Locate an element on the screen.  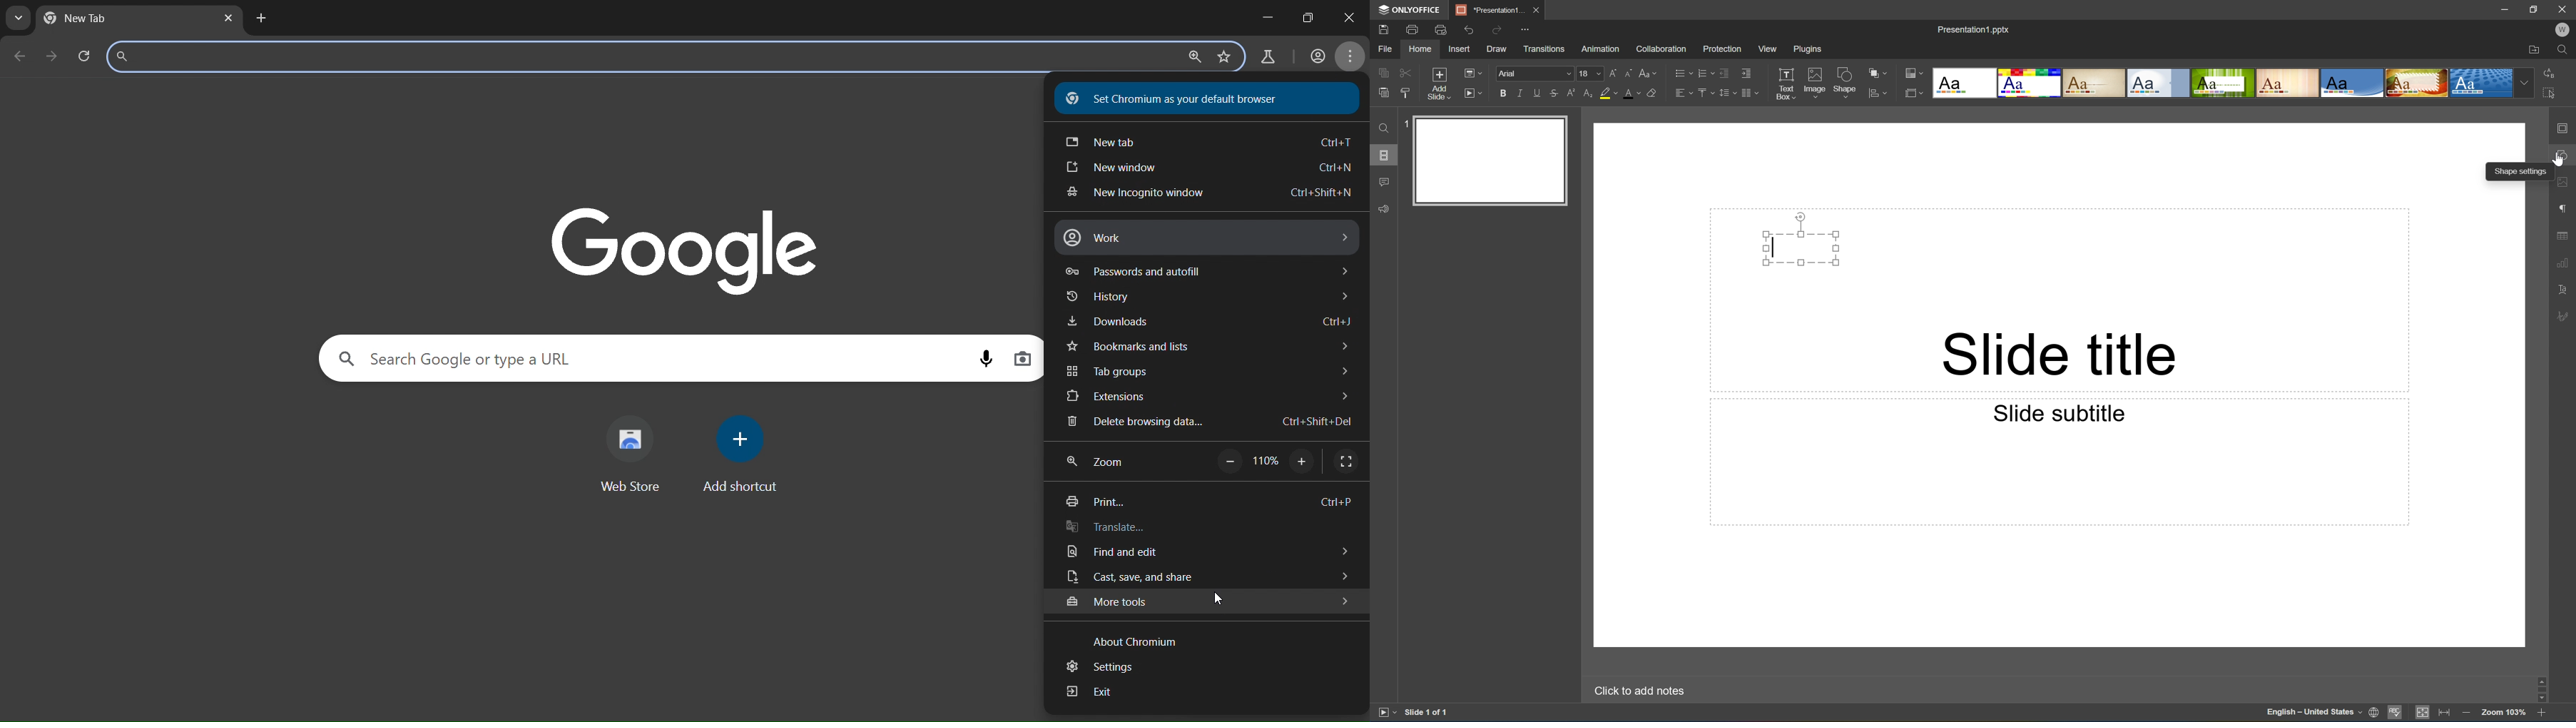
Collaboration is located at coordinates (1659, 48).